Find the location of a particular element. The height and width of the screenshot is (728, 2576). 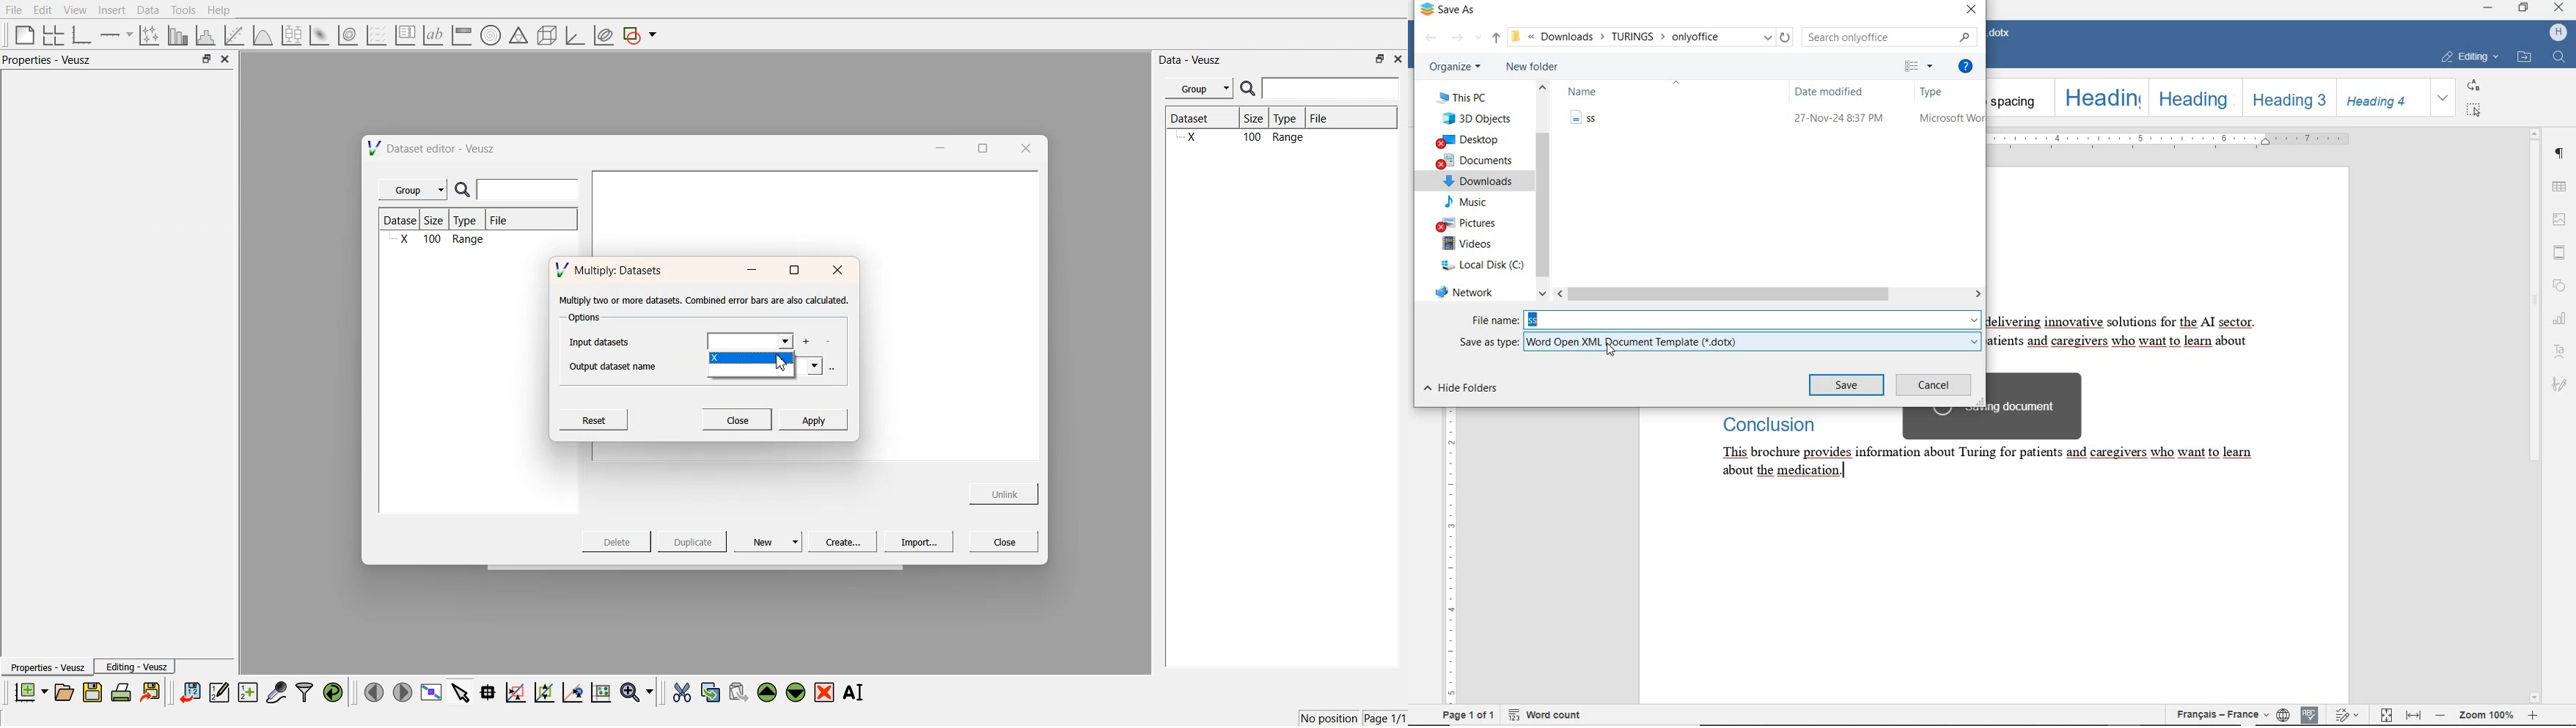

image color bar is located at coordinates (461, 36).